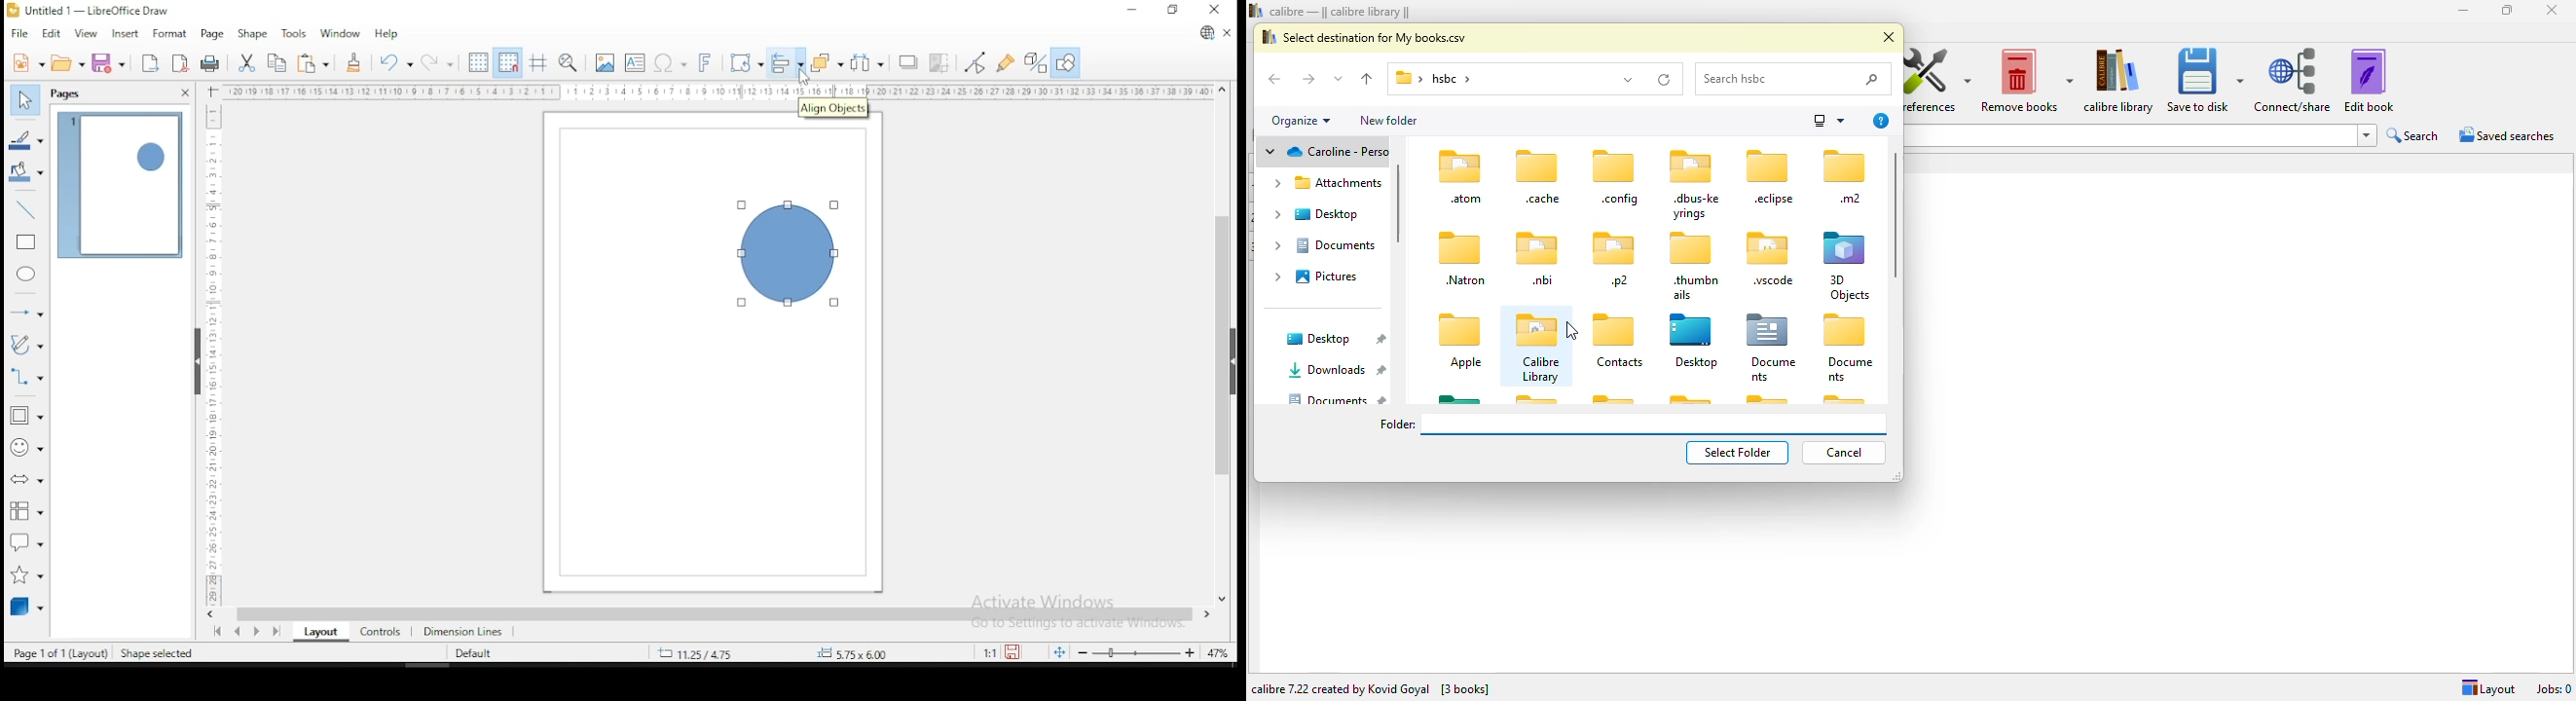 This screenshot has height=728, width=2576. I want to click on scroll bar, so click(714, 613).